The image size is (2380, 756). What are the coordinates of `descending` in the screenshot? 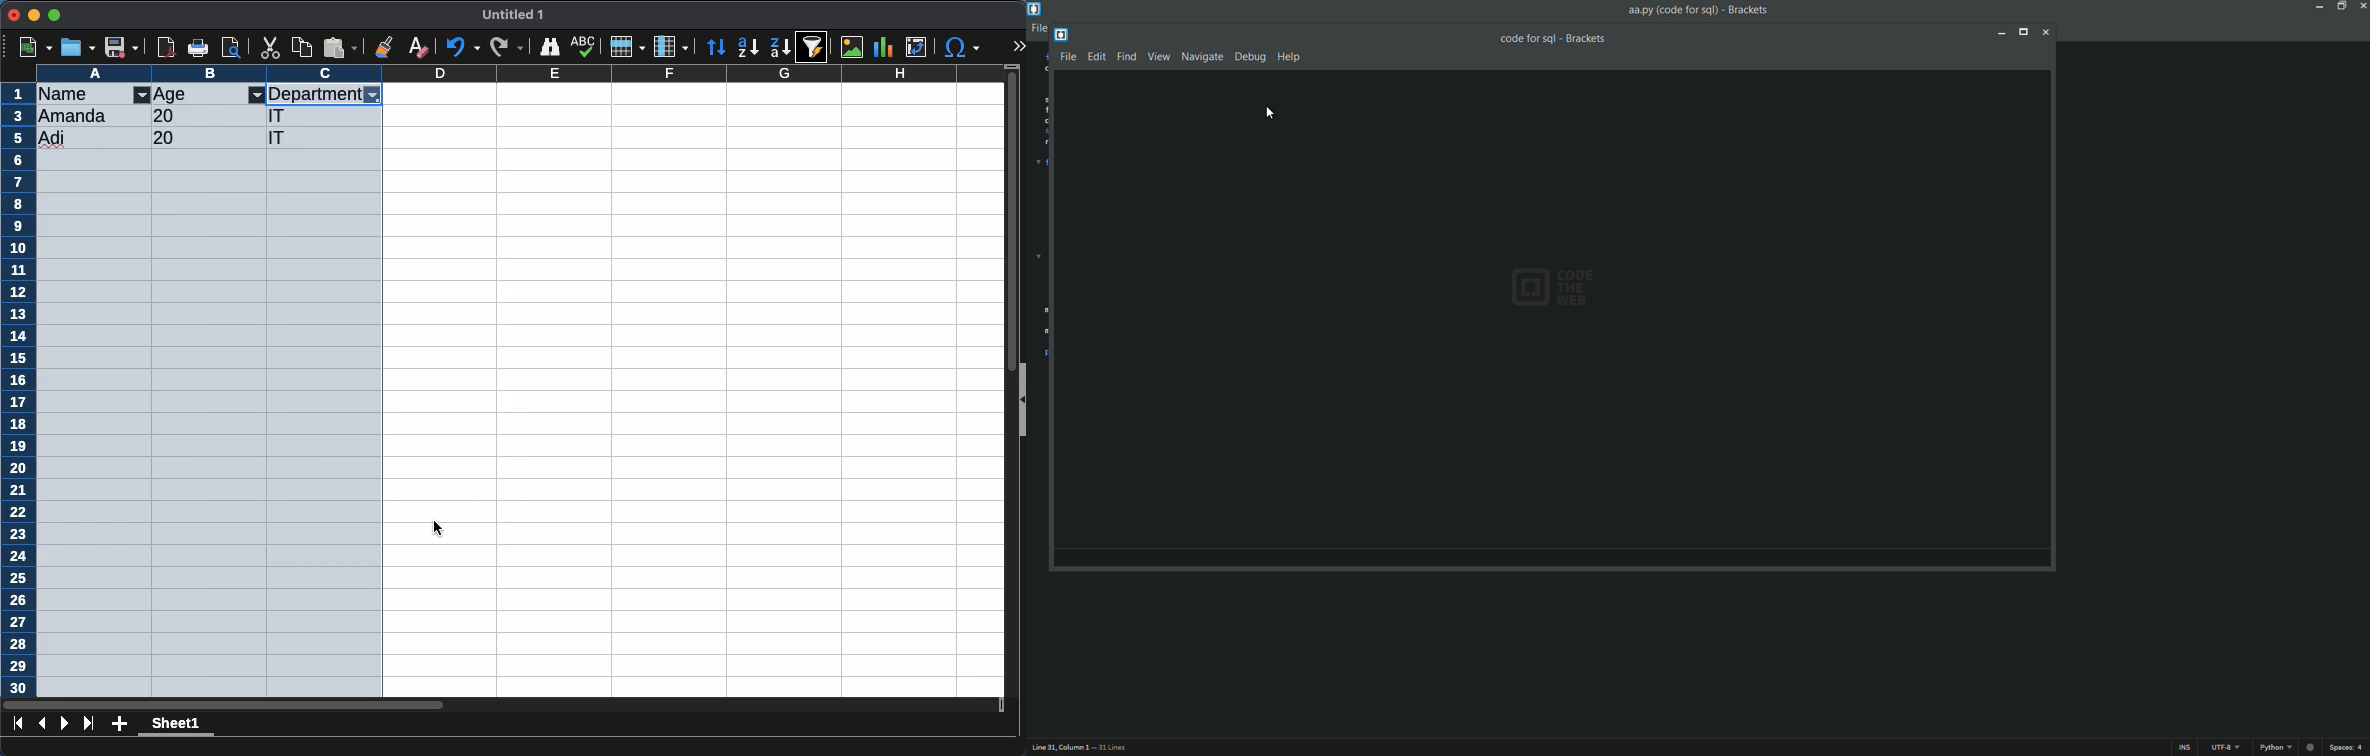 It's located at (748, 48).